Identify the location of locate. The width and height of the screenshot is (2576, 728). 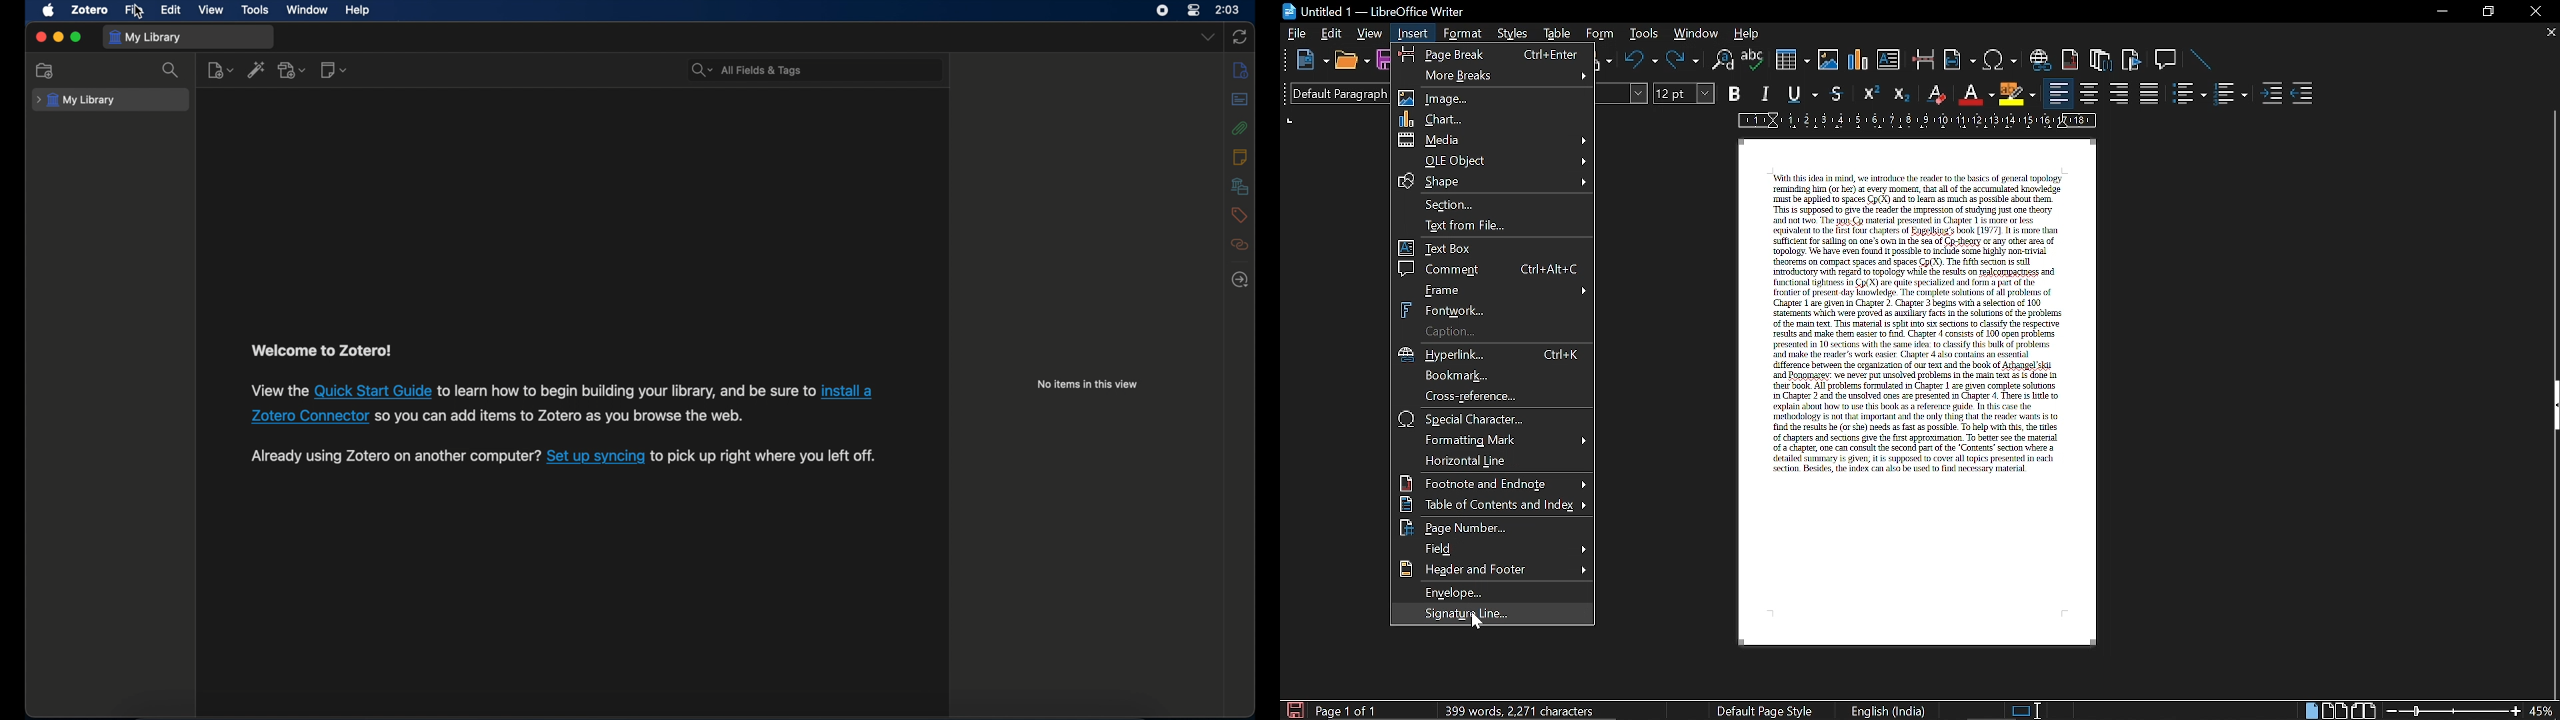
(1239, 279).